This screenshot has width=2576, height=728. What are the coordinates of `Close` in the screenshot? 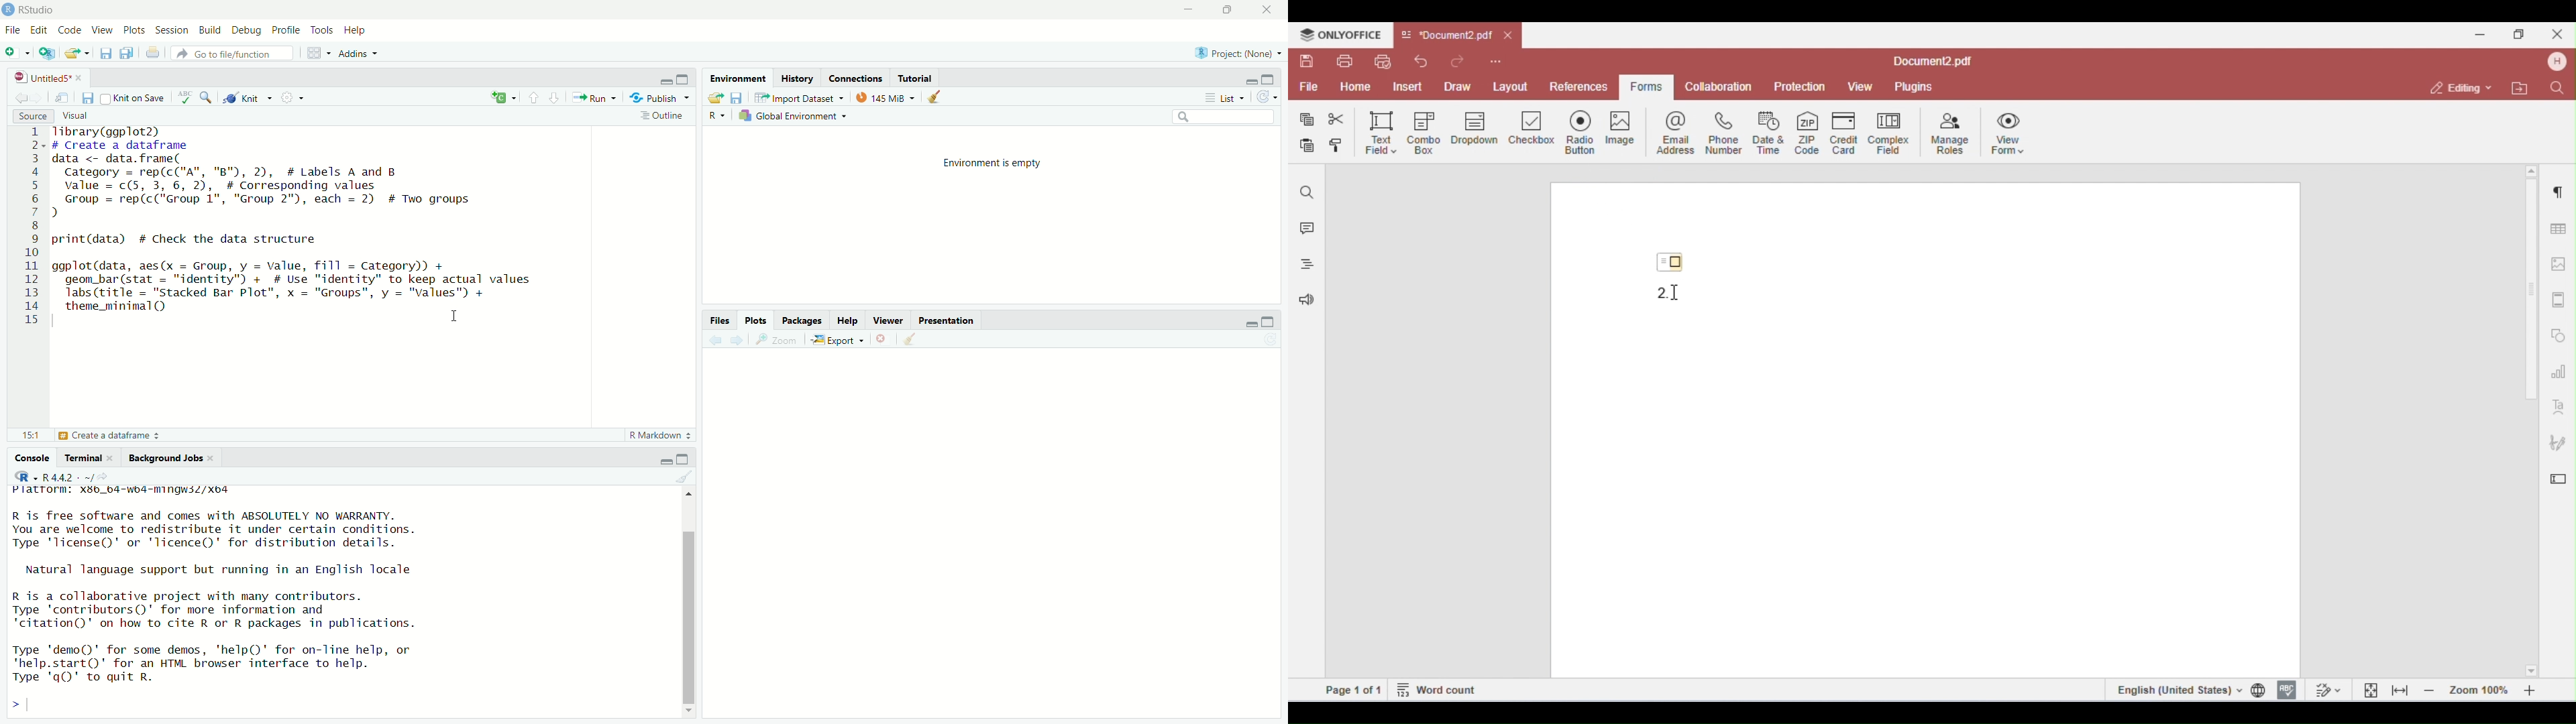 It's located at (1269, 11).